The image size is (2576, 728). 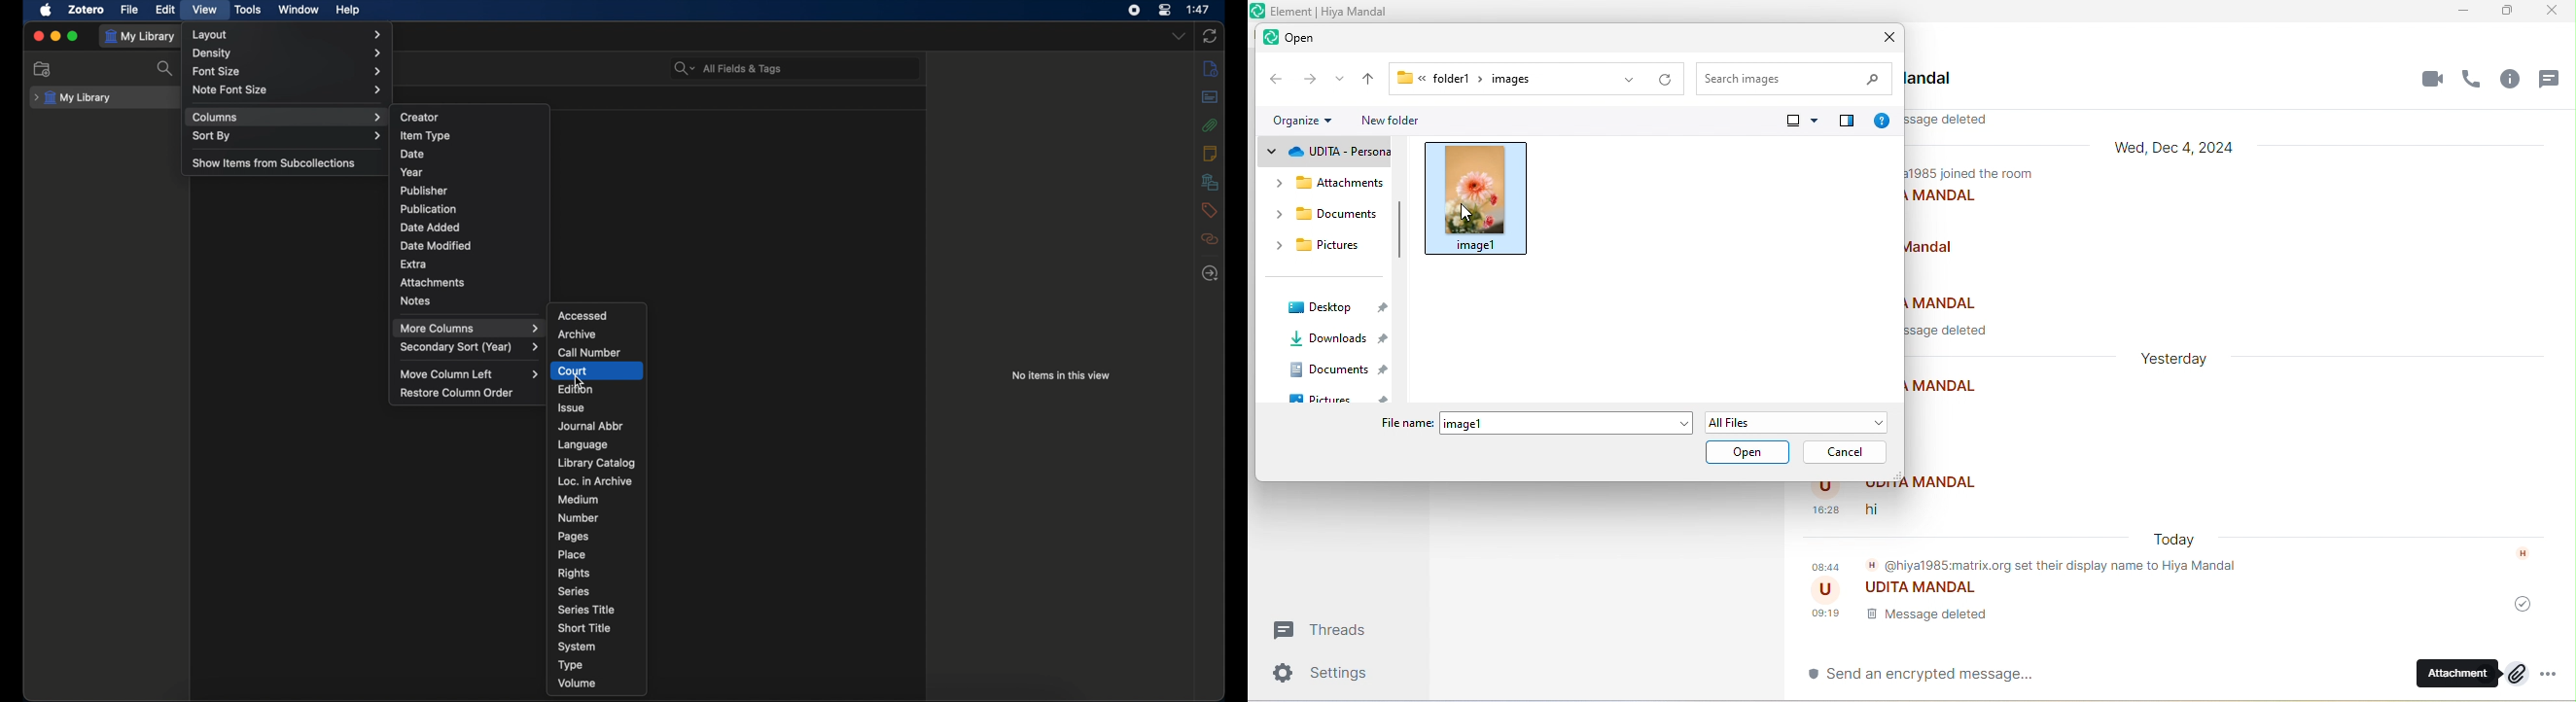 What do you see at coordinates (288, 90) in the screenshot?
I see `note font size` at bounding box center [288, 90].